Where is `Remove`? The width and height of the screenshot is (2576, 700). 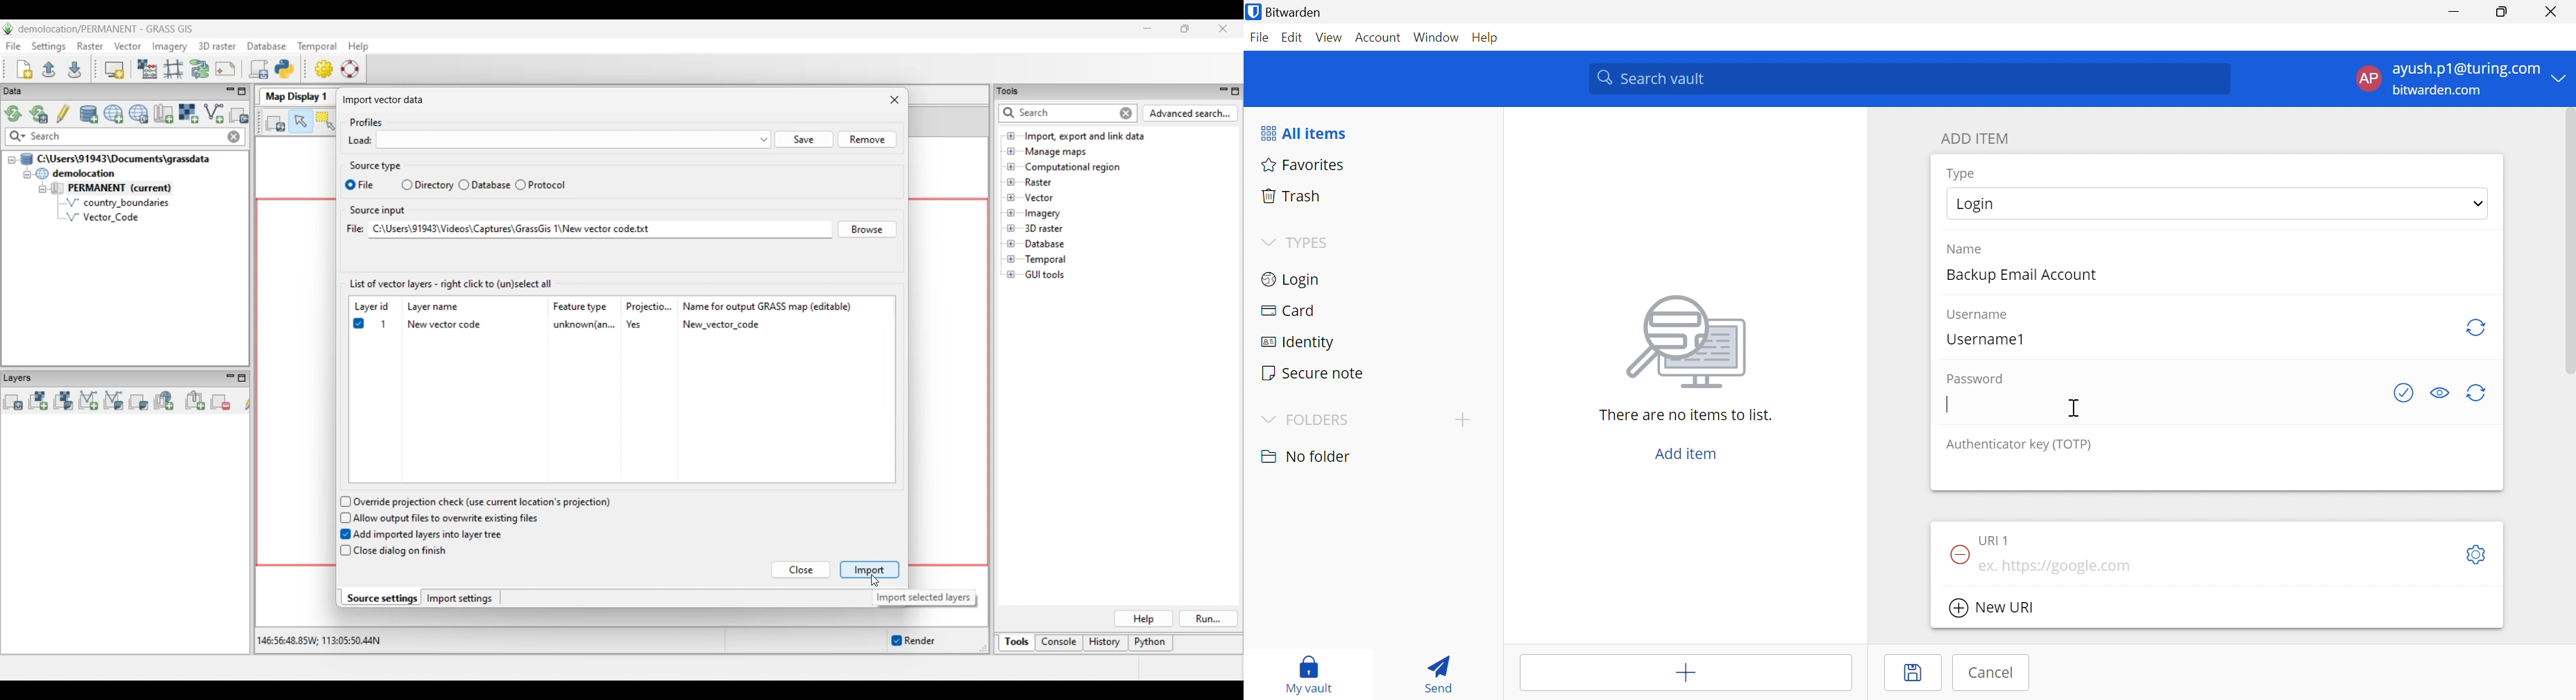 Remove is located at coordinates (1958, 553).